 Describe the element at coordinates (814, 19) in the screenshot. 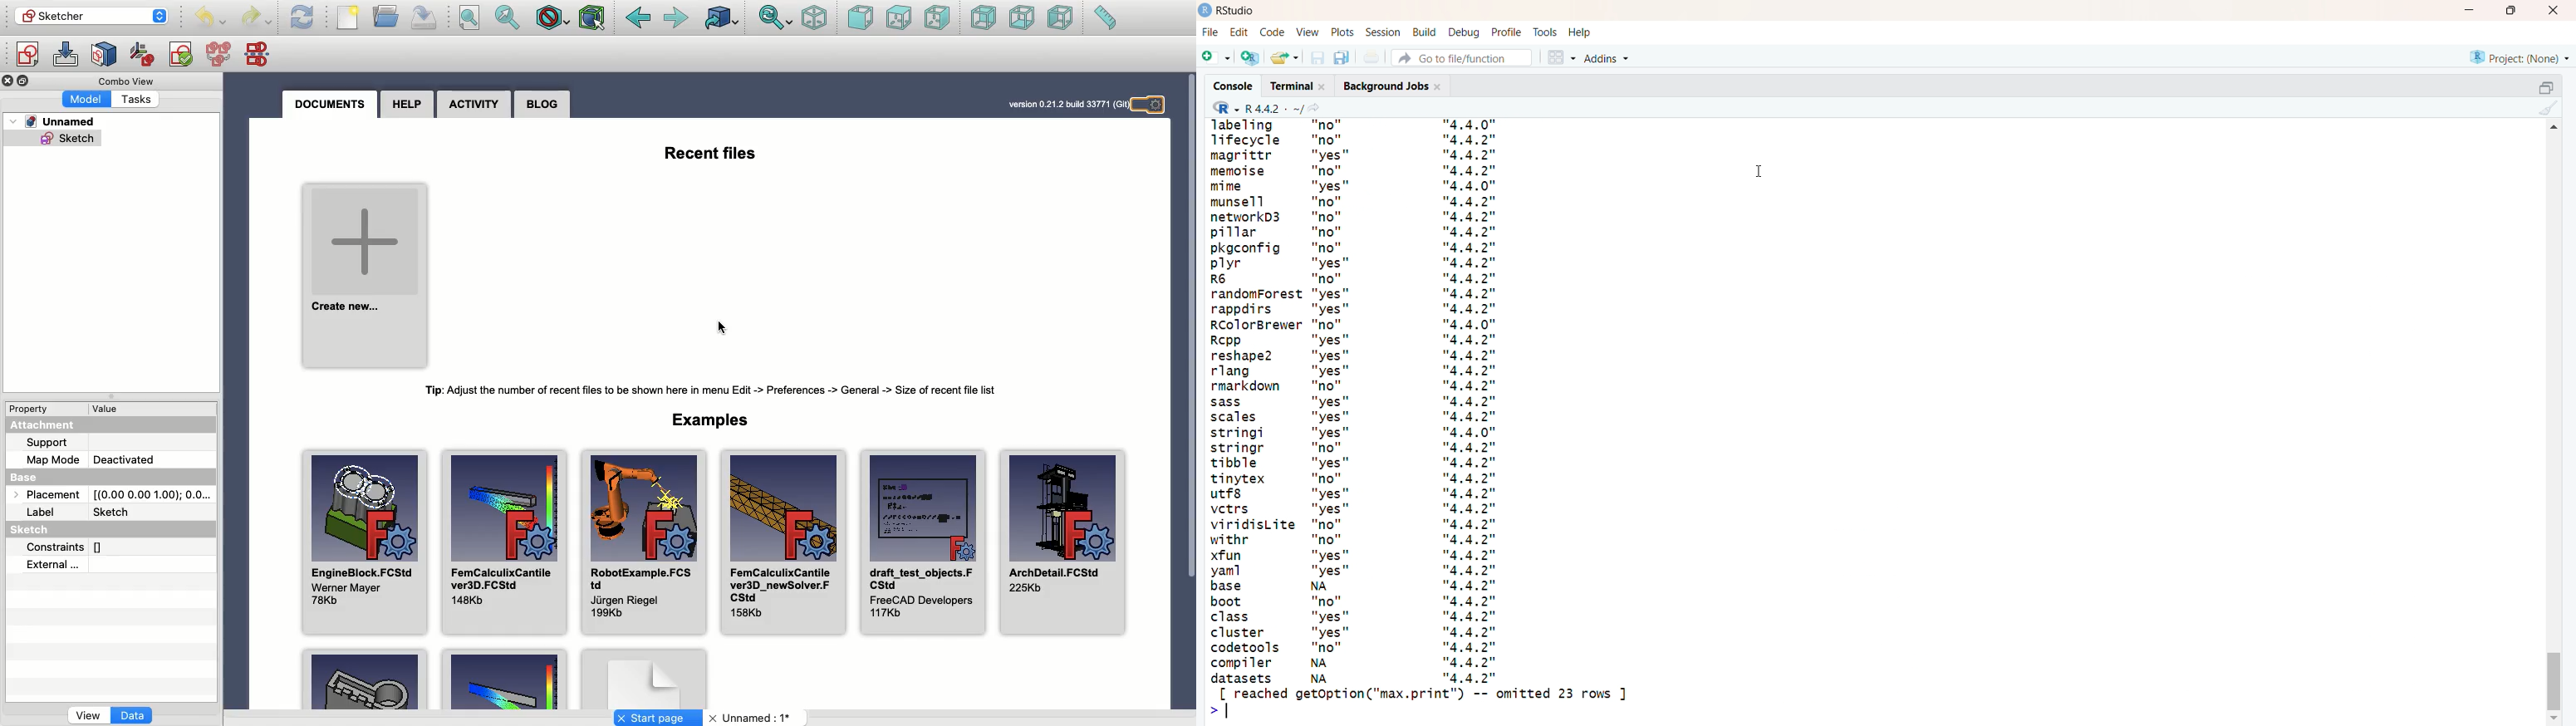

I see `Isometric` at that location.